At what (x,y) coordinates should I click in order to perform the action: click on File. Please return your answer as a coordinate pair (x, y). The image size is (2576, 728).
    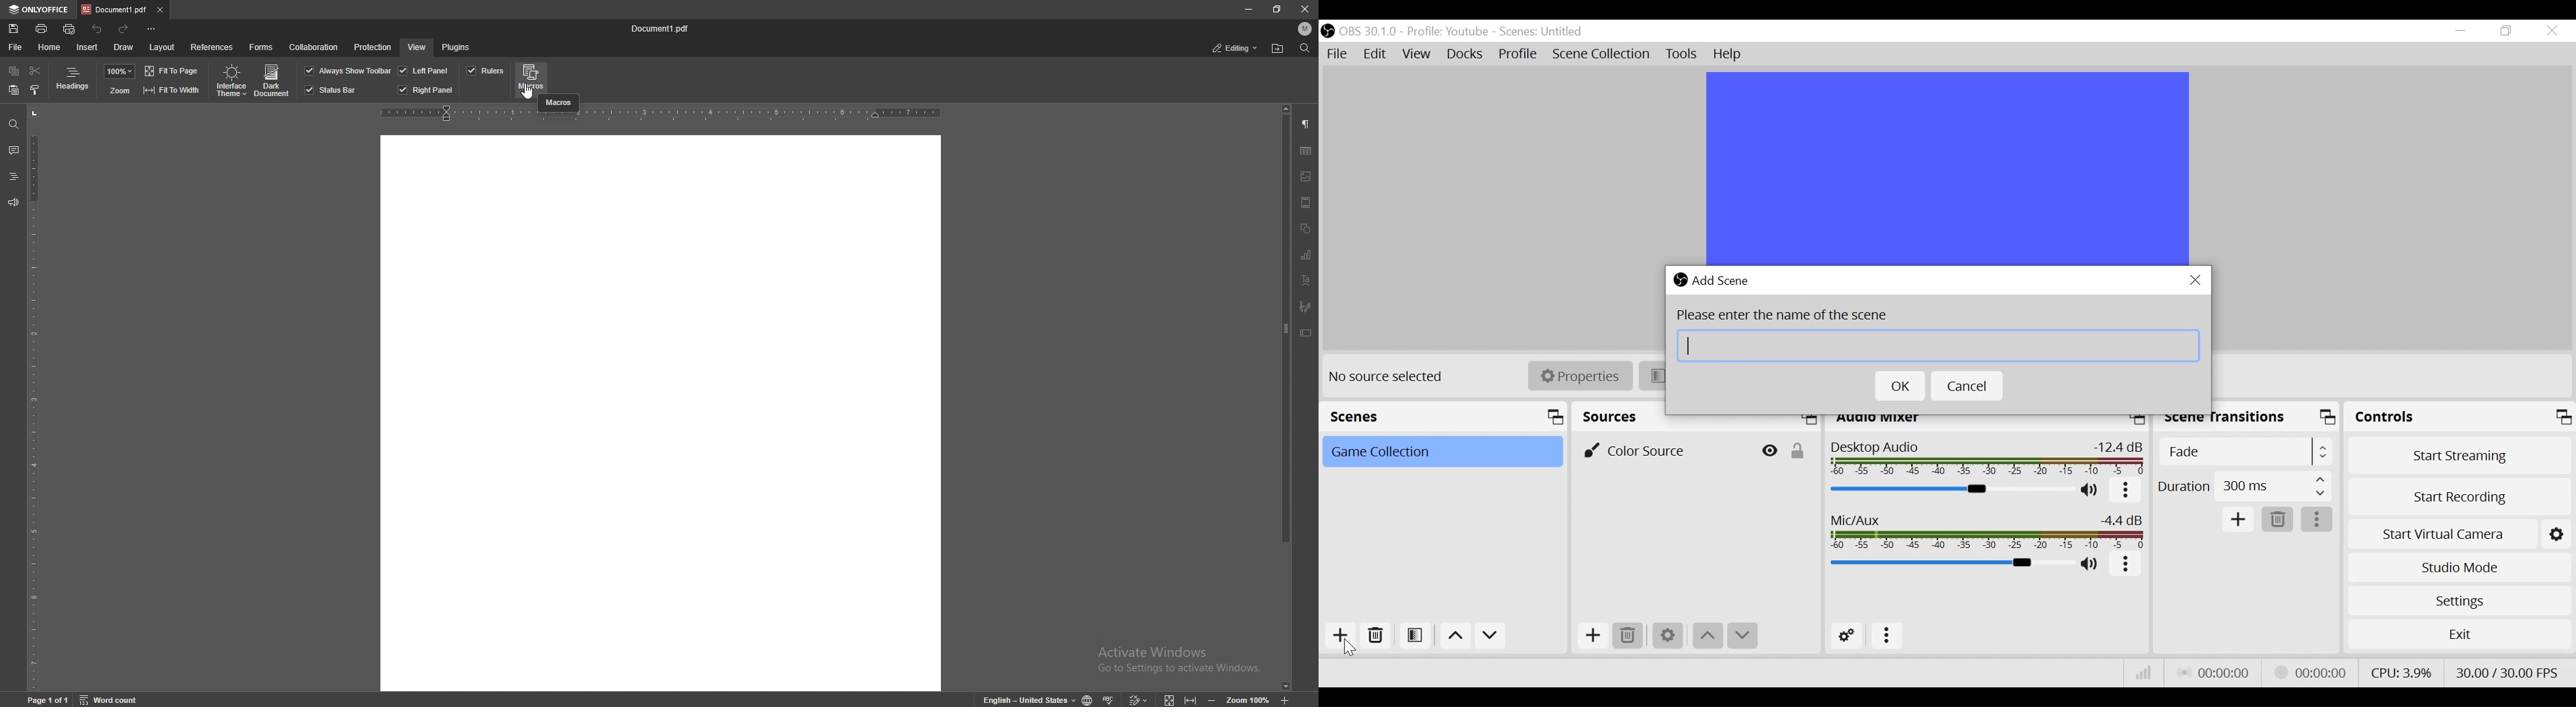
    Looking at the image, I should click on (1337, 53).